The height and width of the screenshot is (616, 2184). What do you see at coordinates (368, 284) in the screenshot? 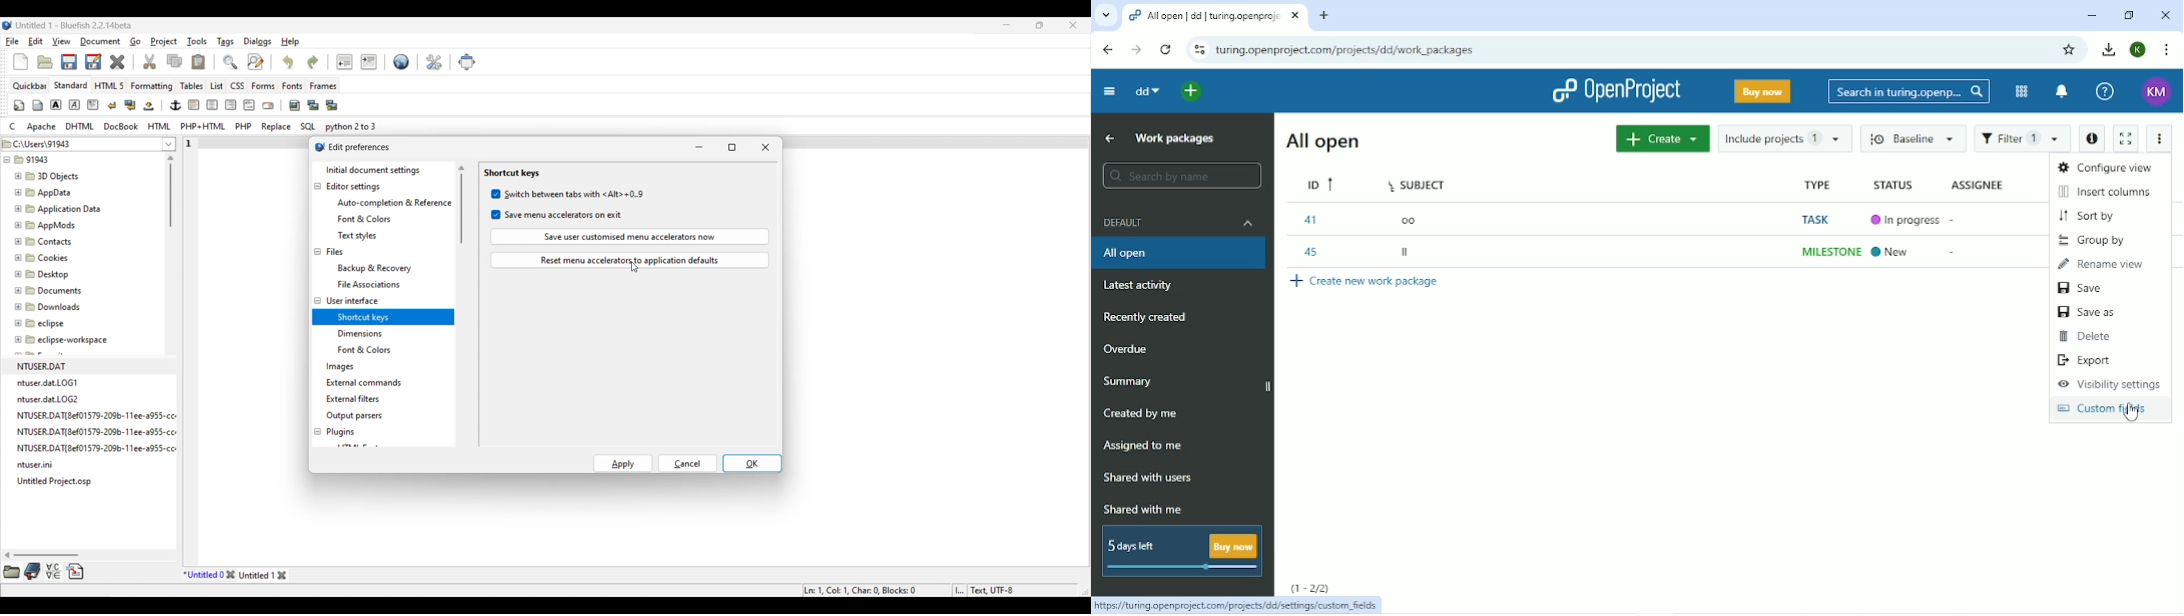
I see `File Associations` at bounding box center [368, 284].